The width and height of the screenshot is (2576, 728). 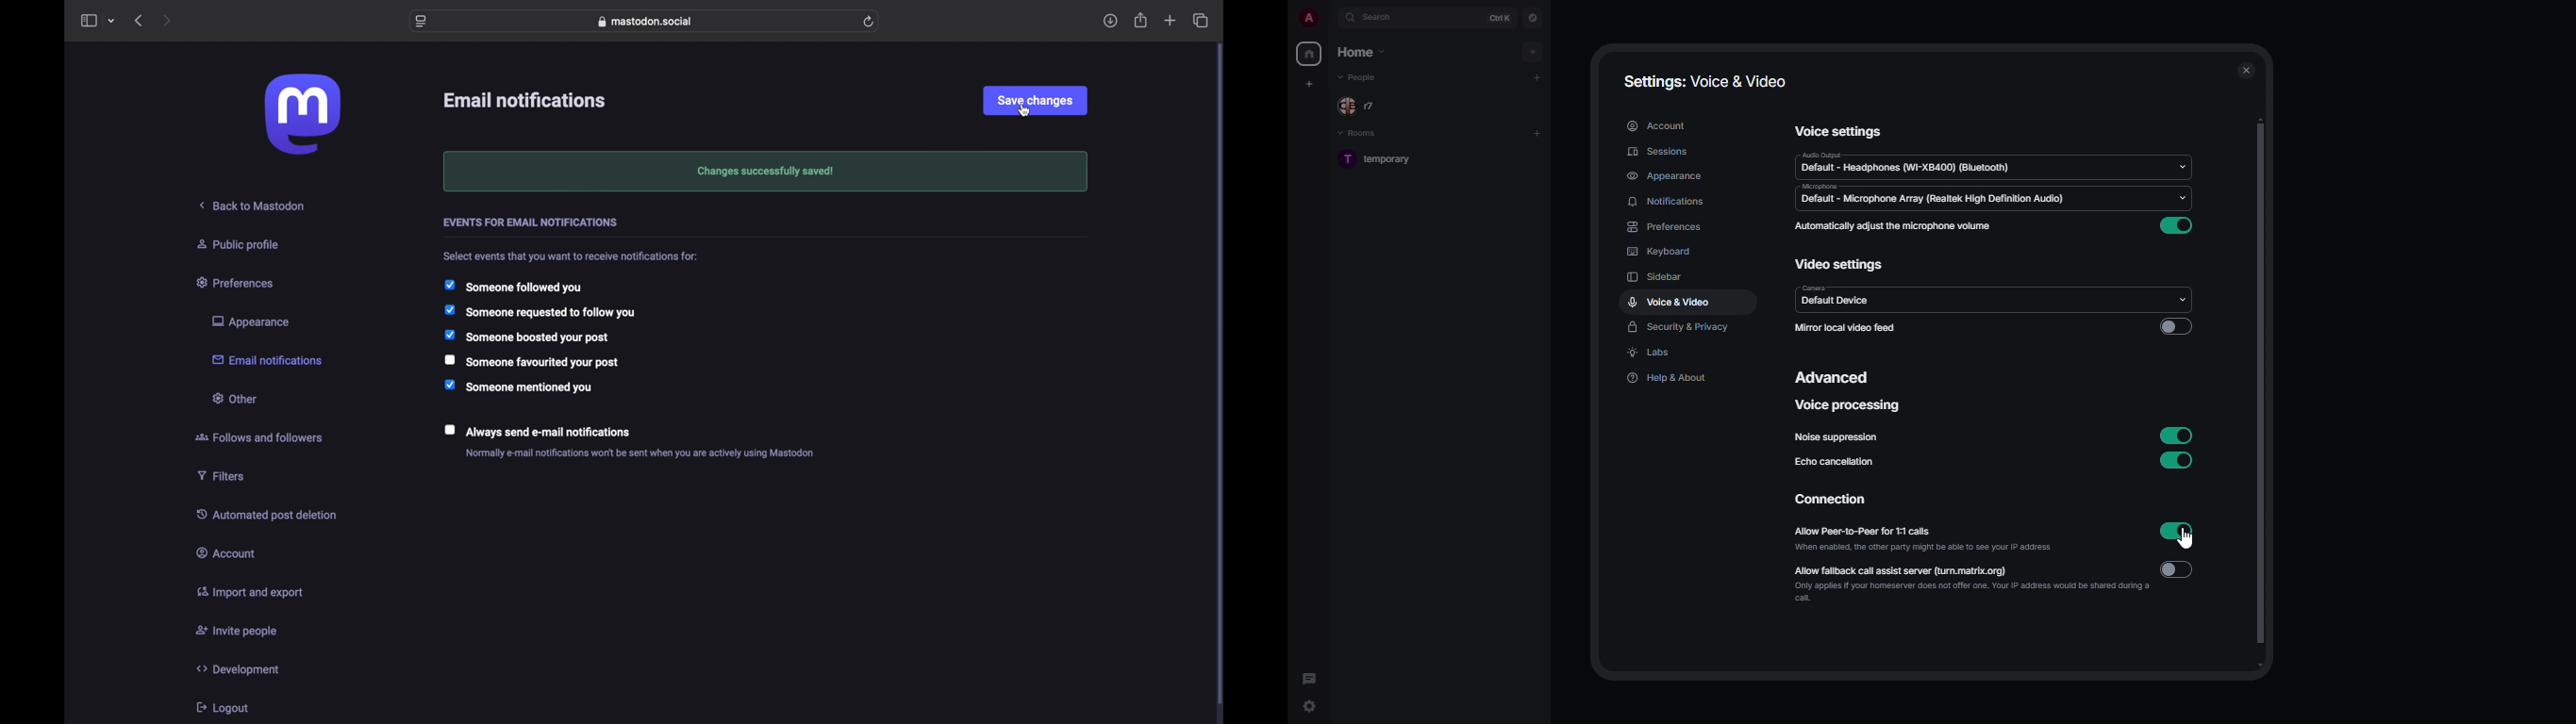 What do you see at coordinates (1834, 437) in the screenshot?
I see `noise suppression` at bounding box center [1834, 437].